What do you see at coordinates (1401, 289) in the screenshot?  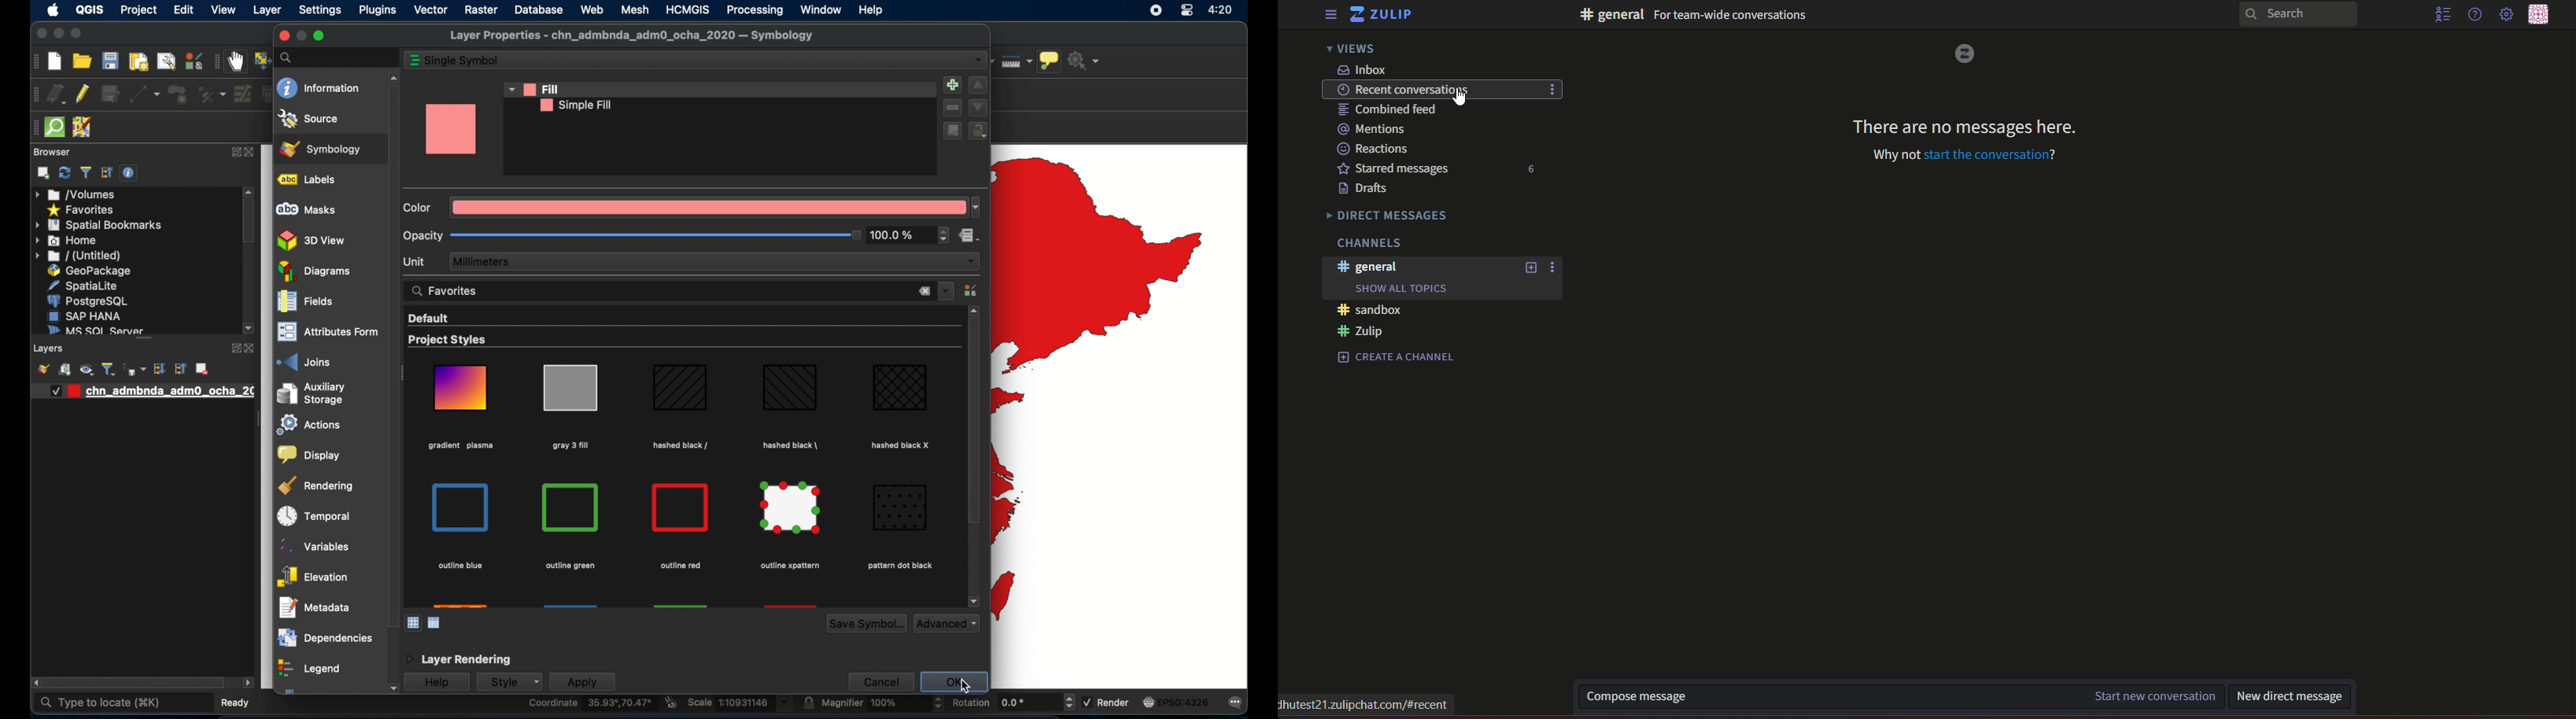 I see `show all topics` at bounding box center [1401, 289].